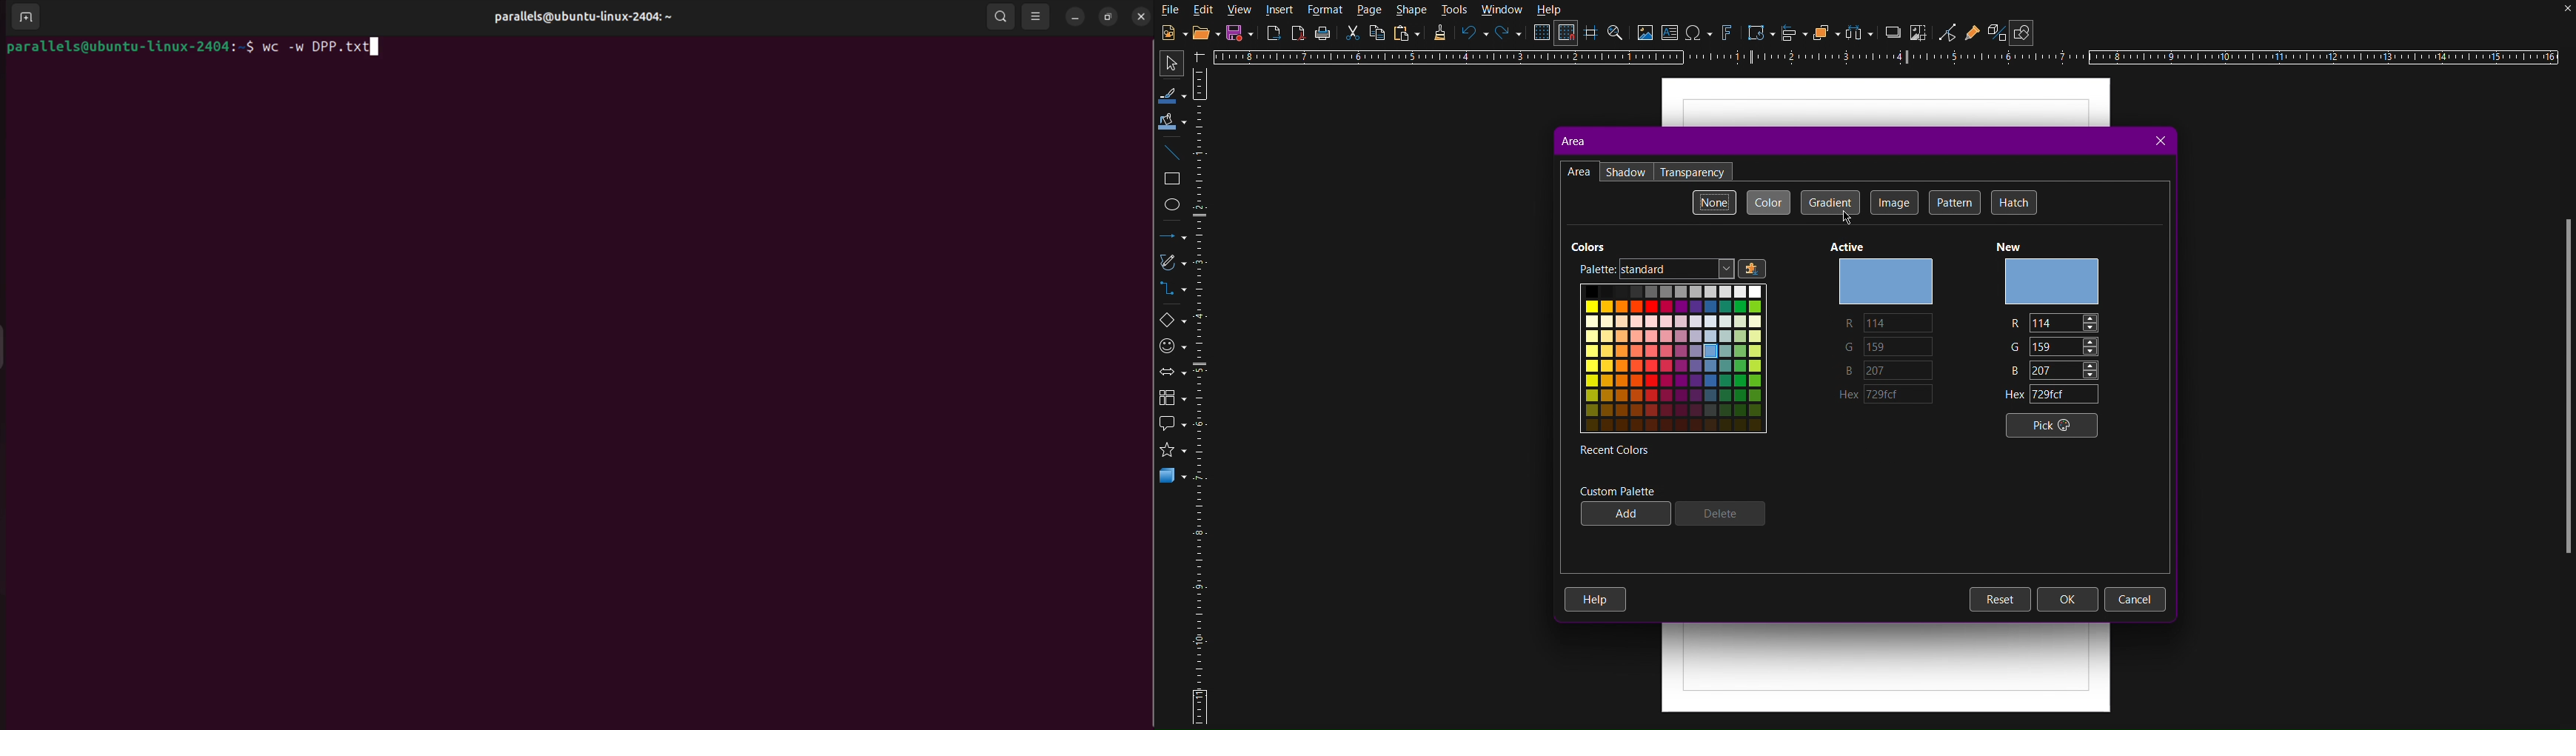  Describe the element at coordinates (1281, 11) in the screenshot. I see `Insert` at that location.